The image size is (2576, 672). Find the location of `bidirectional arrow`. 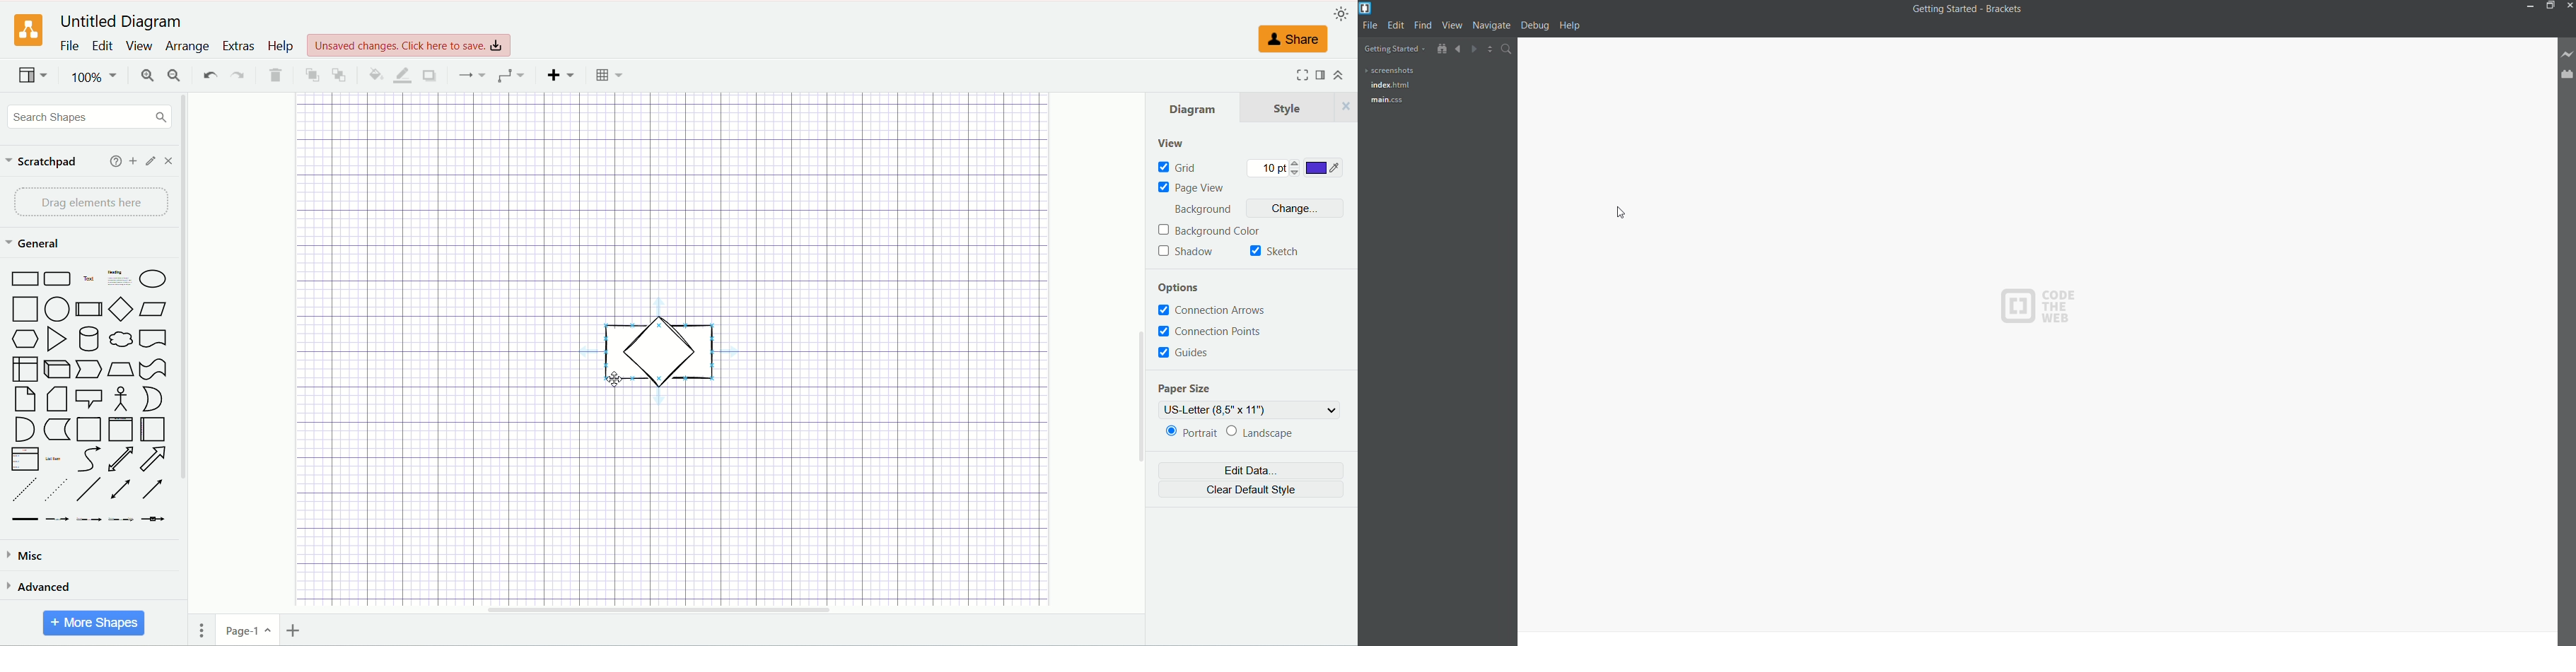

bidirectional arrow is located at coordinates (124, 488).